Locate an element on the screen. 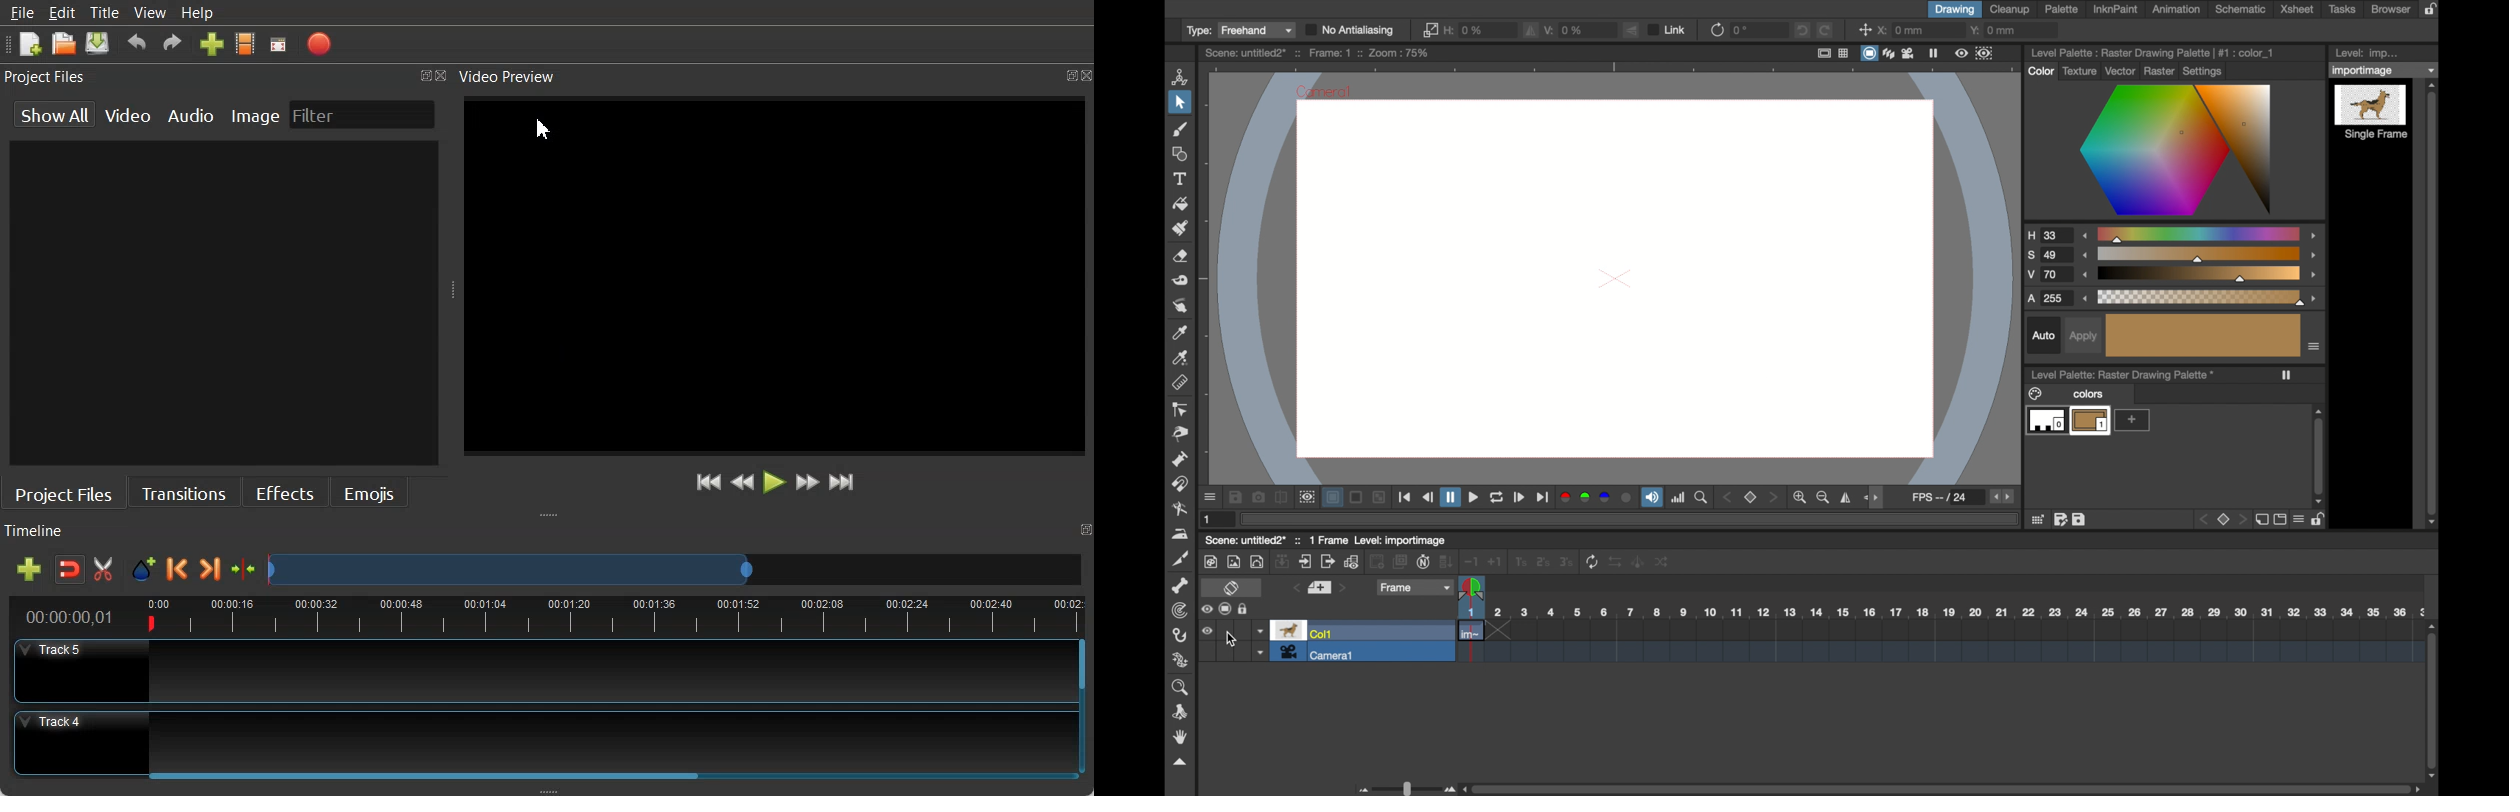 The image size is (2520, 812). selection tool is located at coordinates (1179, 102).